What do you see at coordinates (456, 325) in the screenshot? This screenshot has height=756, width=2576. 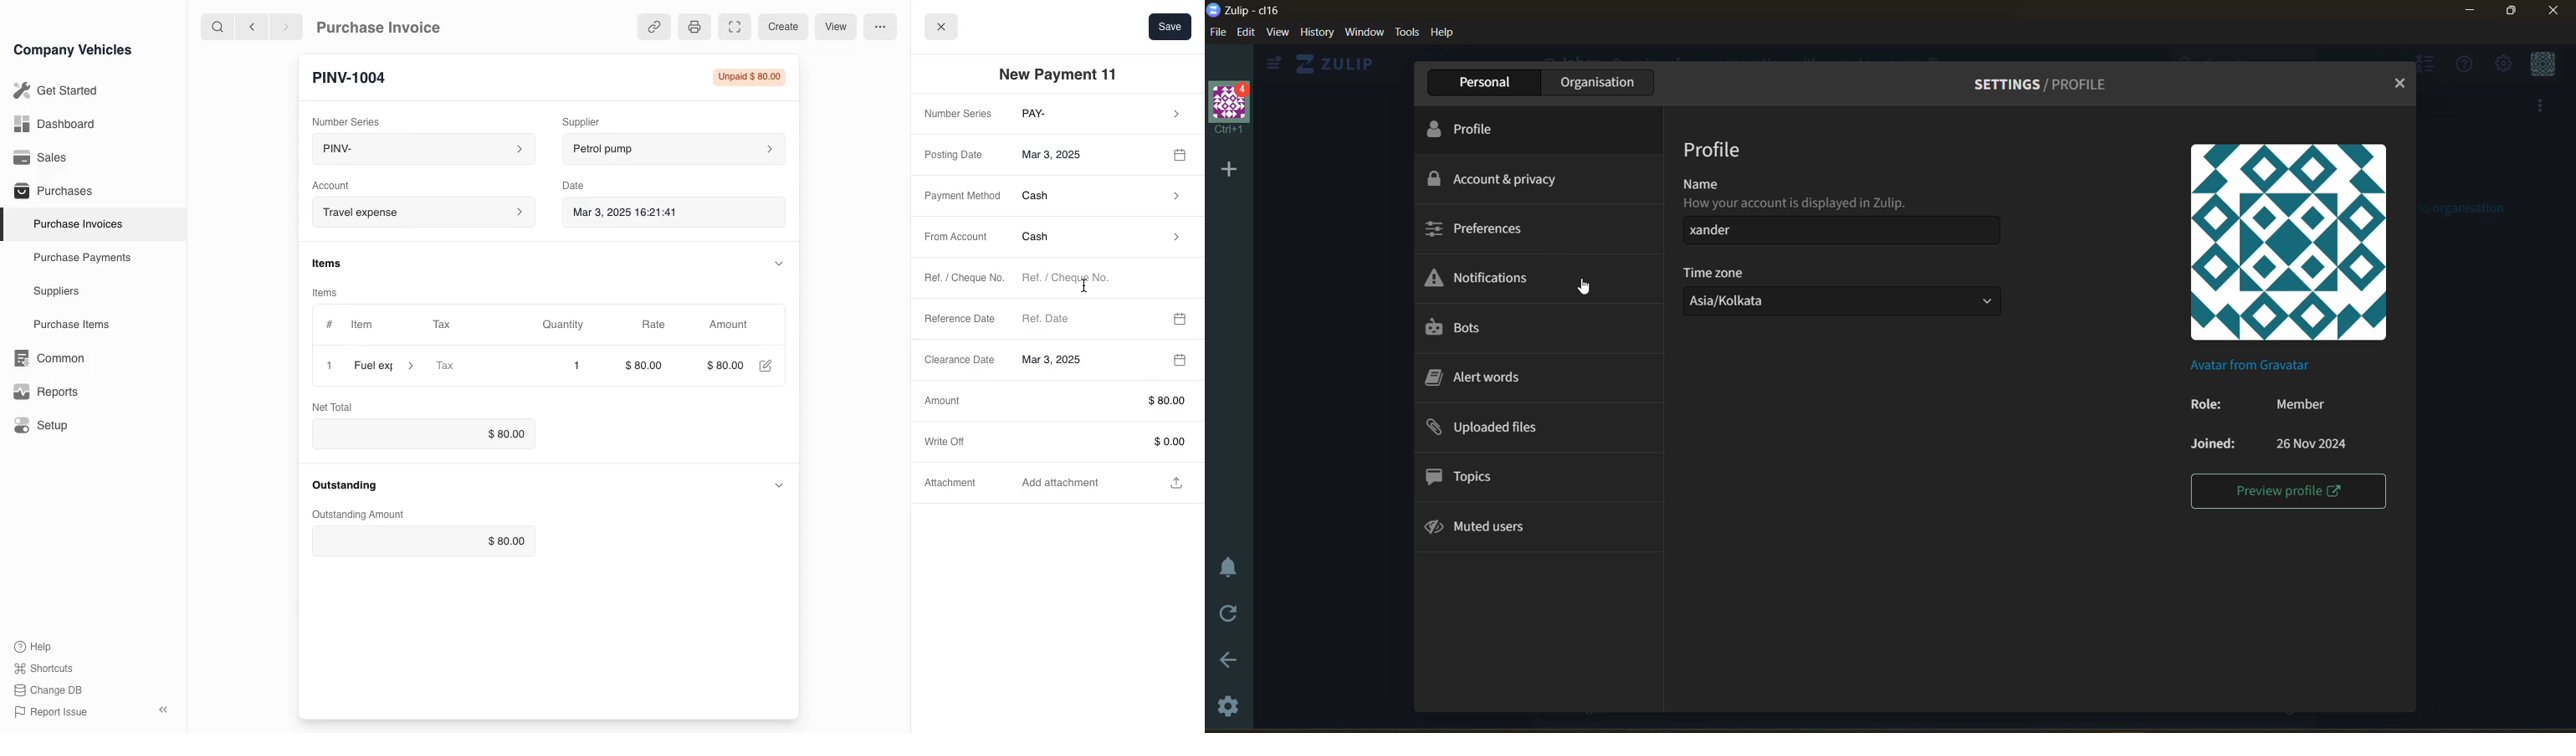 I see `Tax` at bounding box center [456, 325].